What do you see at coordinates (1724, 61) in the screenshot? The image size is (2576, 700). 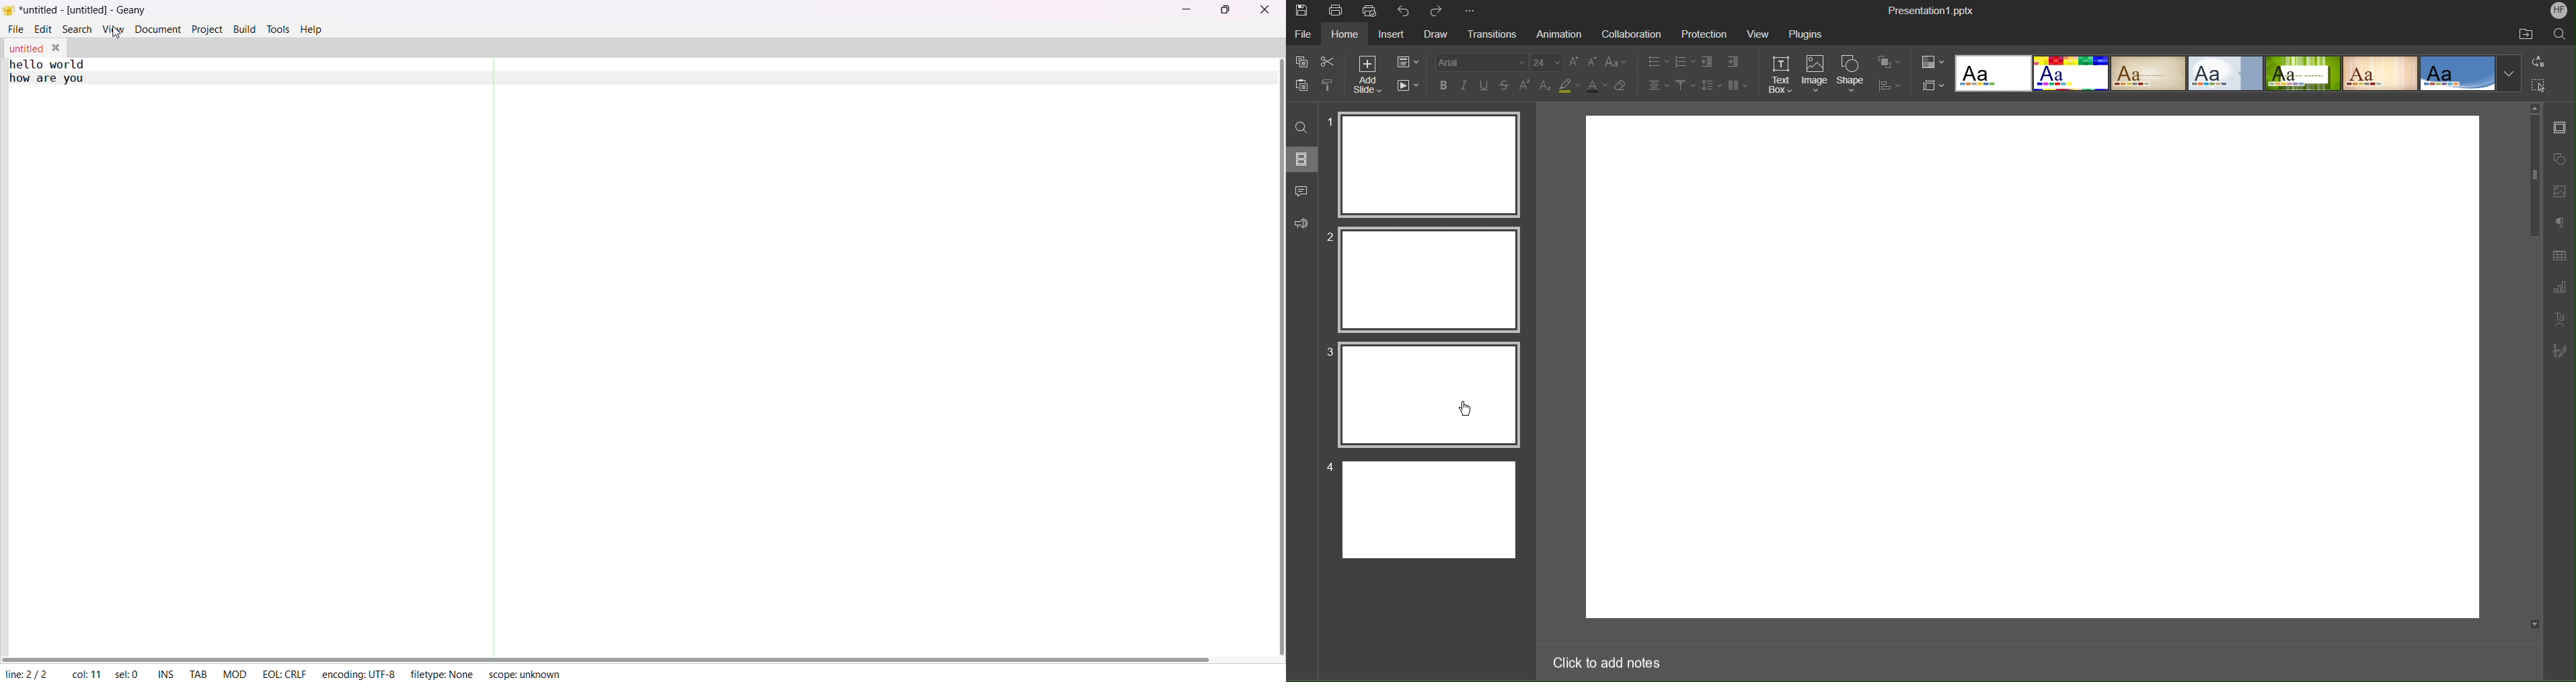 I see `Indents` at bounding box center [1724, 61].